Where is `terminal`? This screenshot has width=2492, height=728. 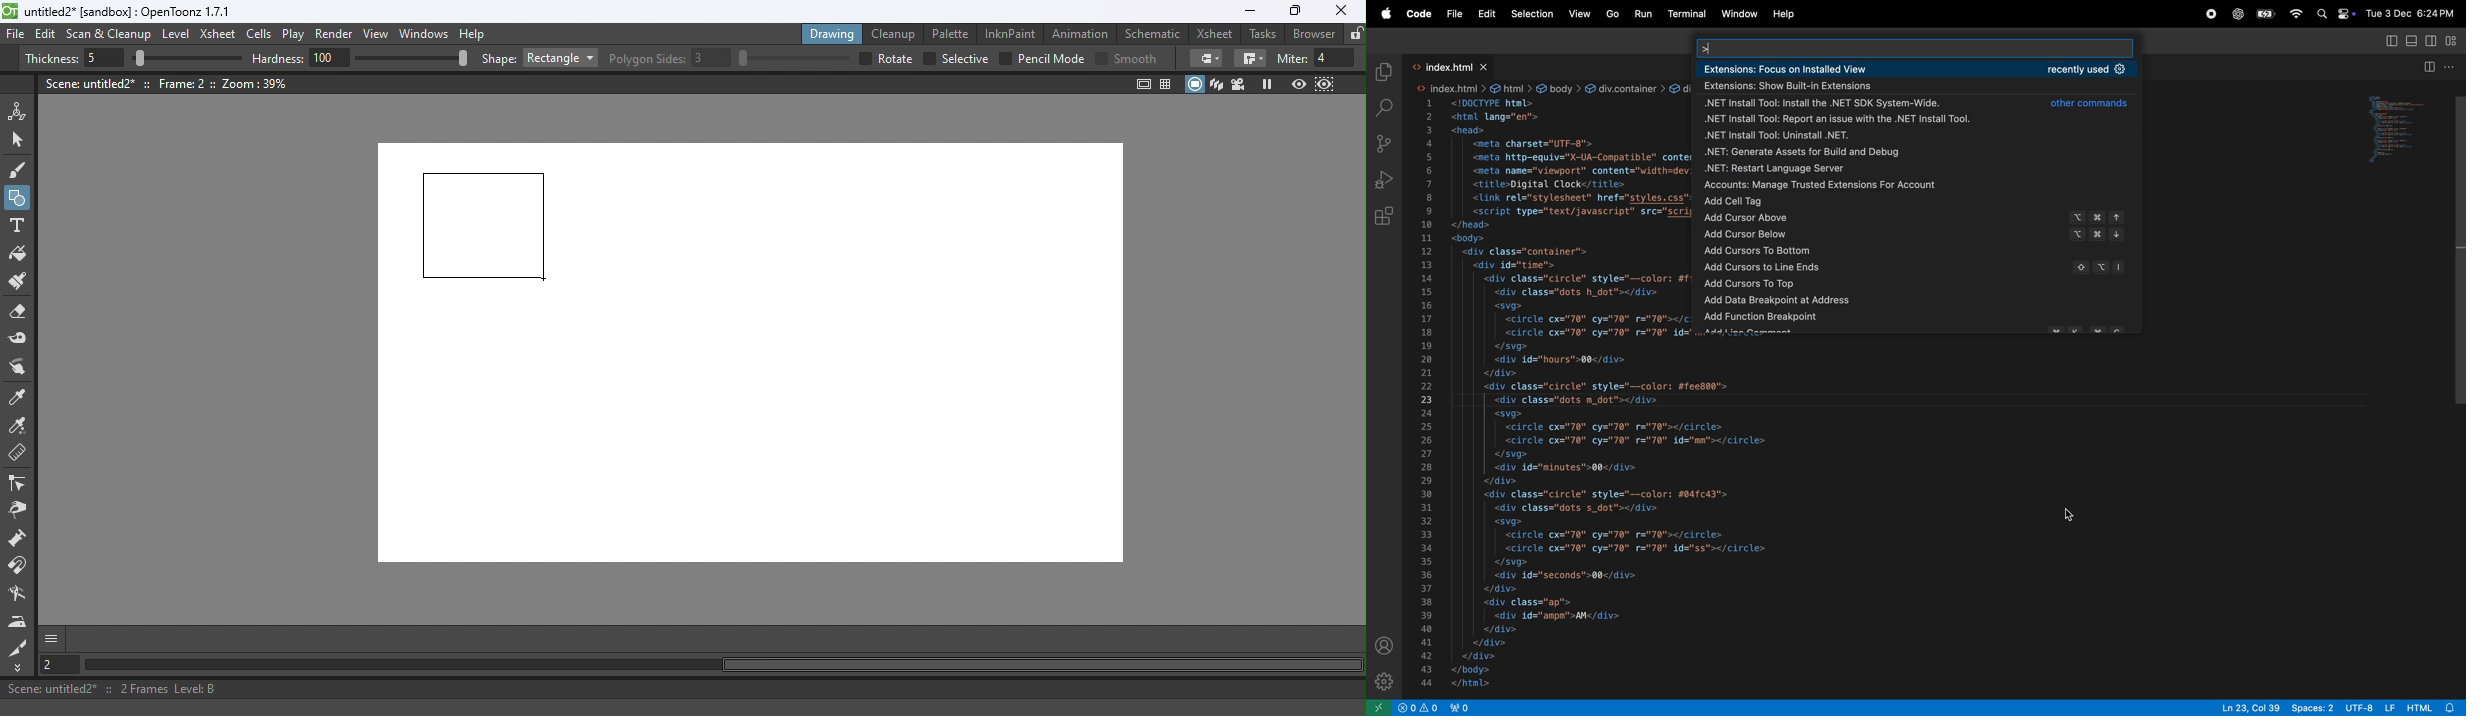
terminal is located at coordinates (1688, 12).